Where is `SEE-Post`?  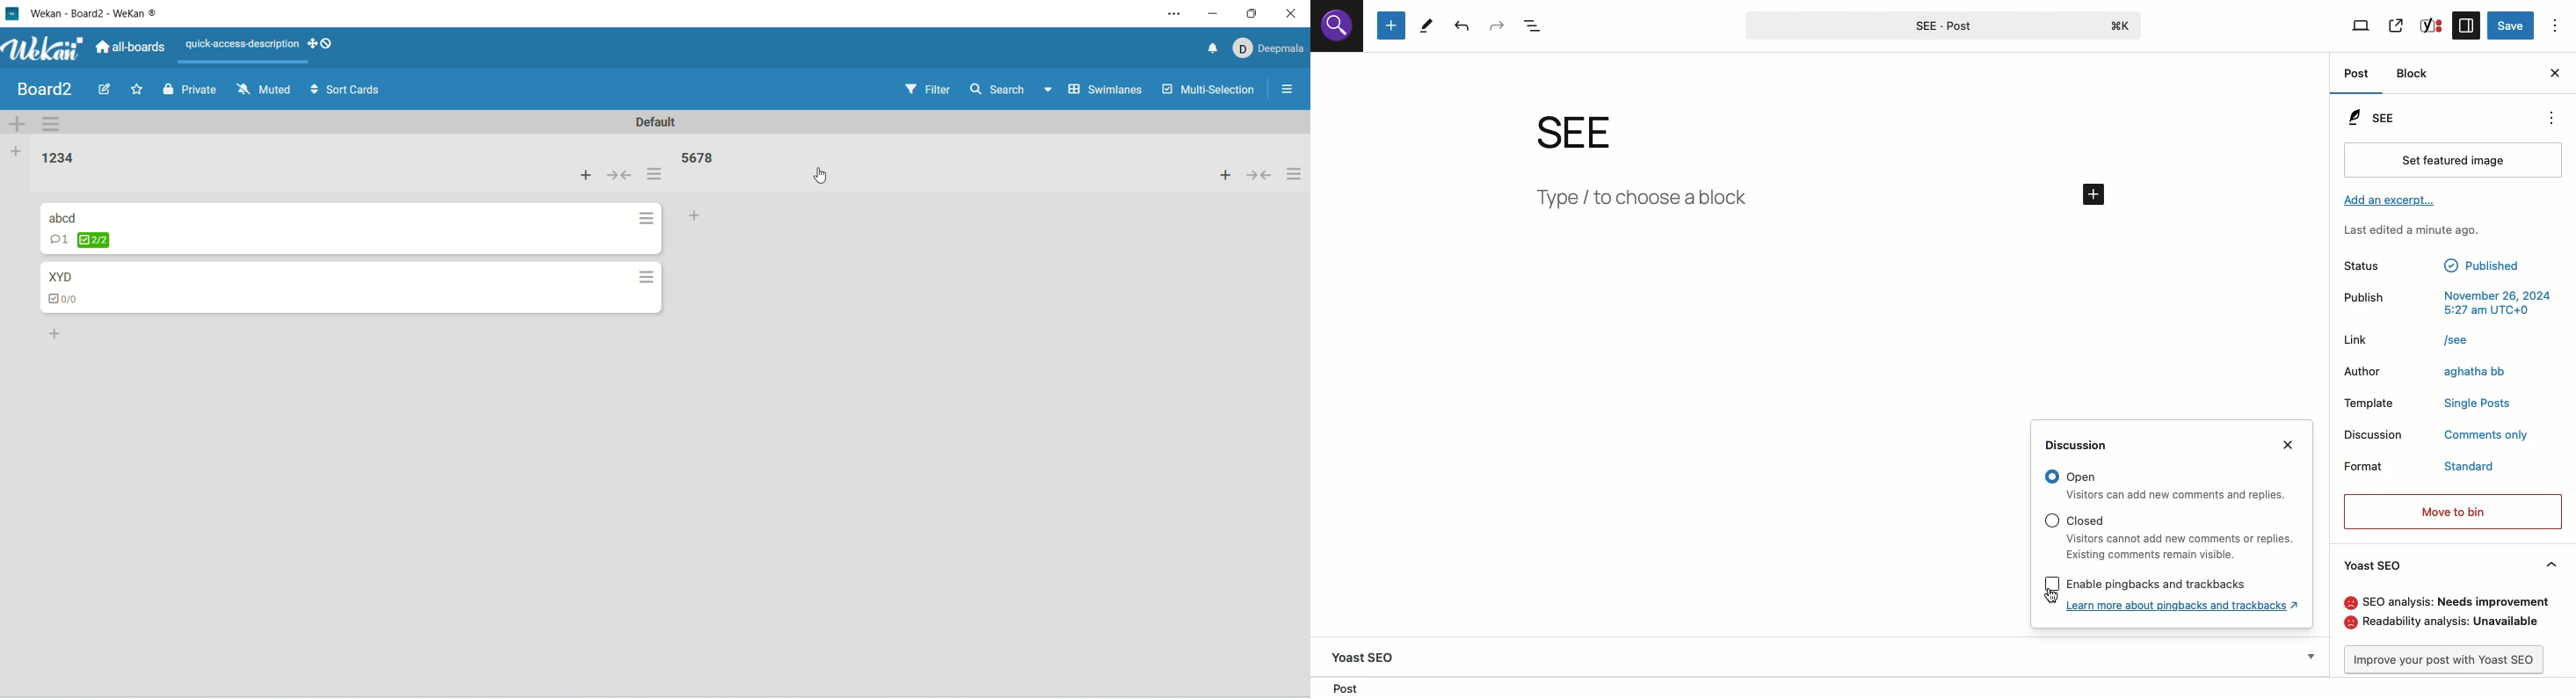
SEE-Post is located at coordinates (1941, 24).